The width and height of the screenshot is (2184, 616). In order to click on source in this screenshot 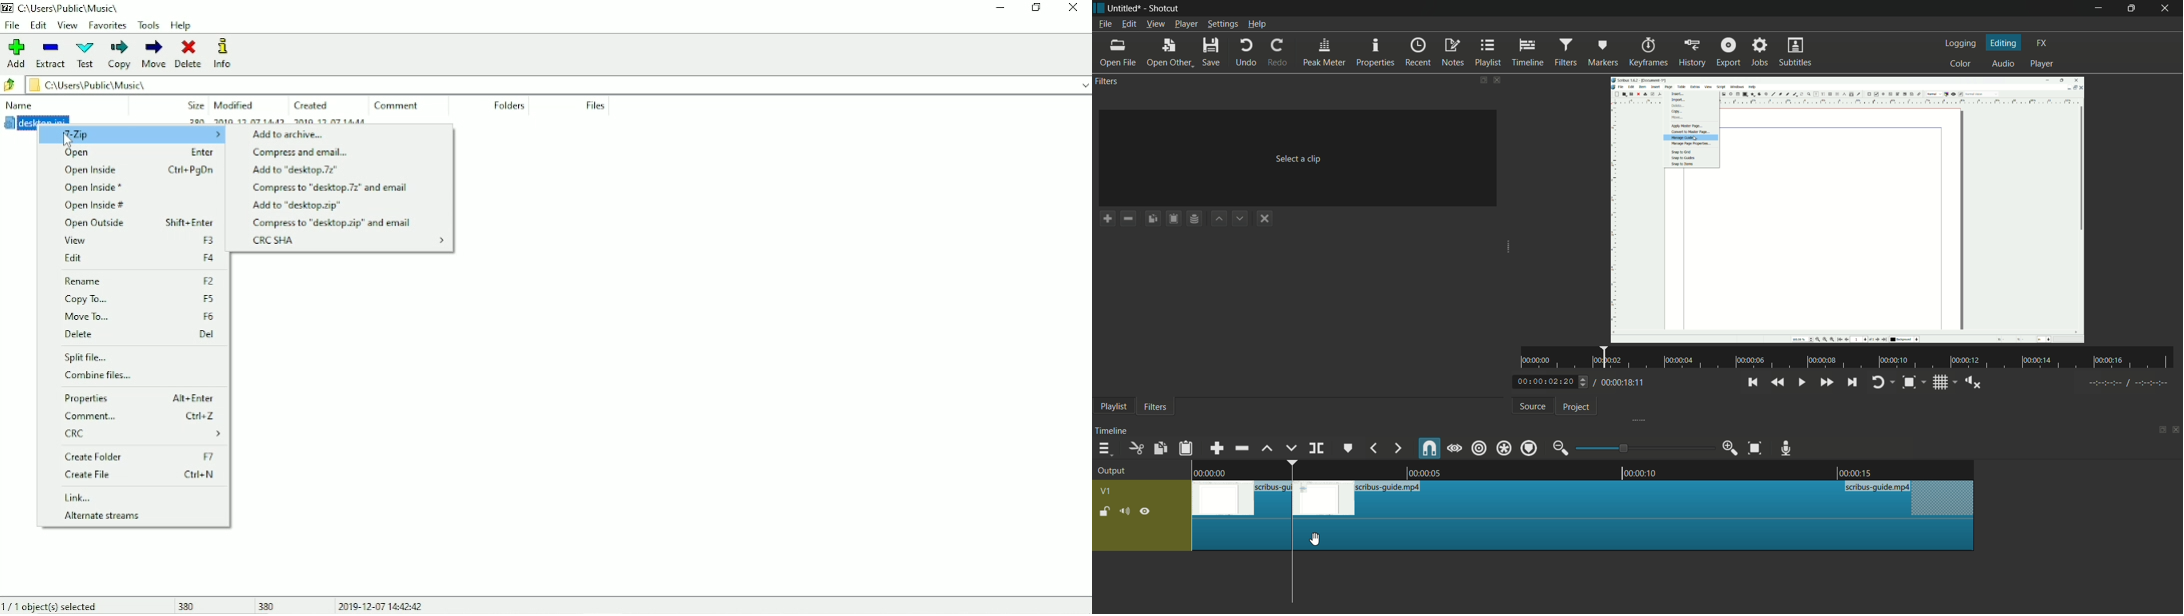, I will do `click(1533, 406)`.